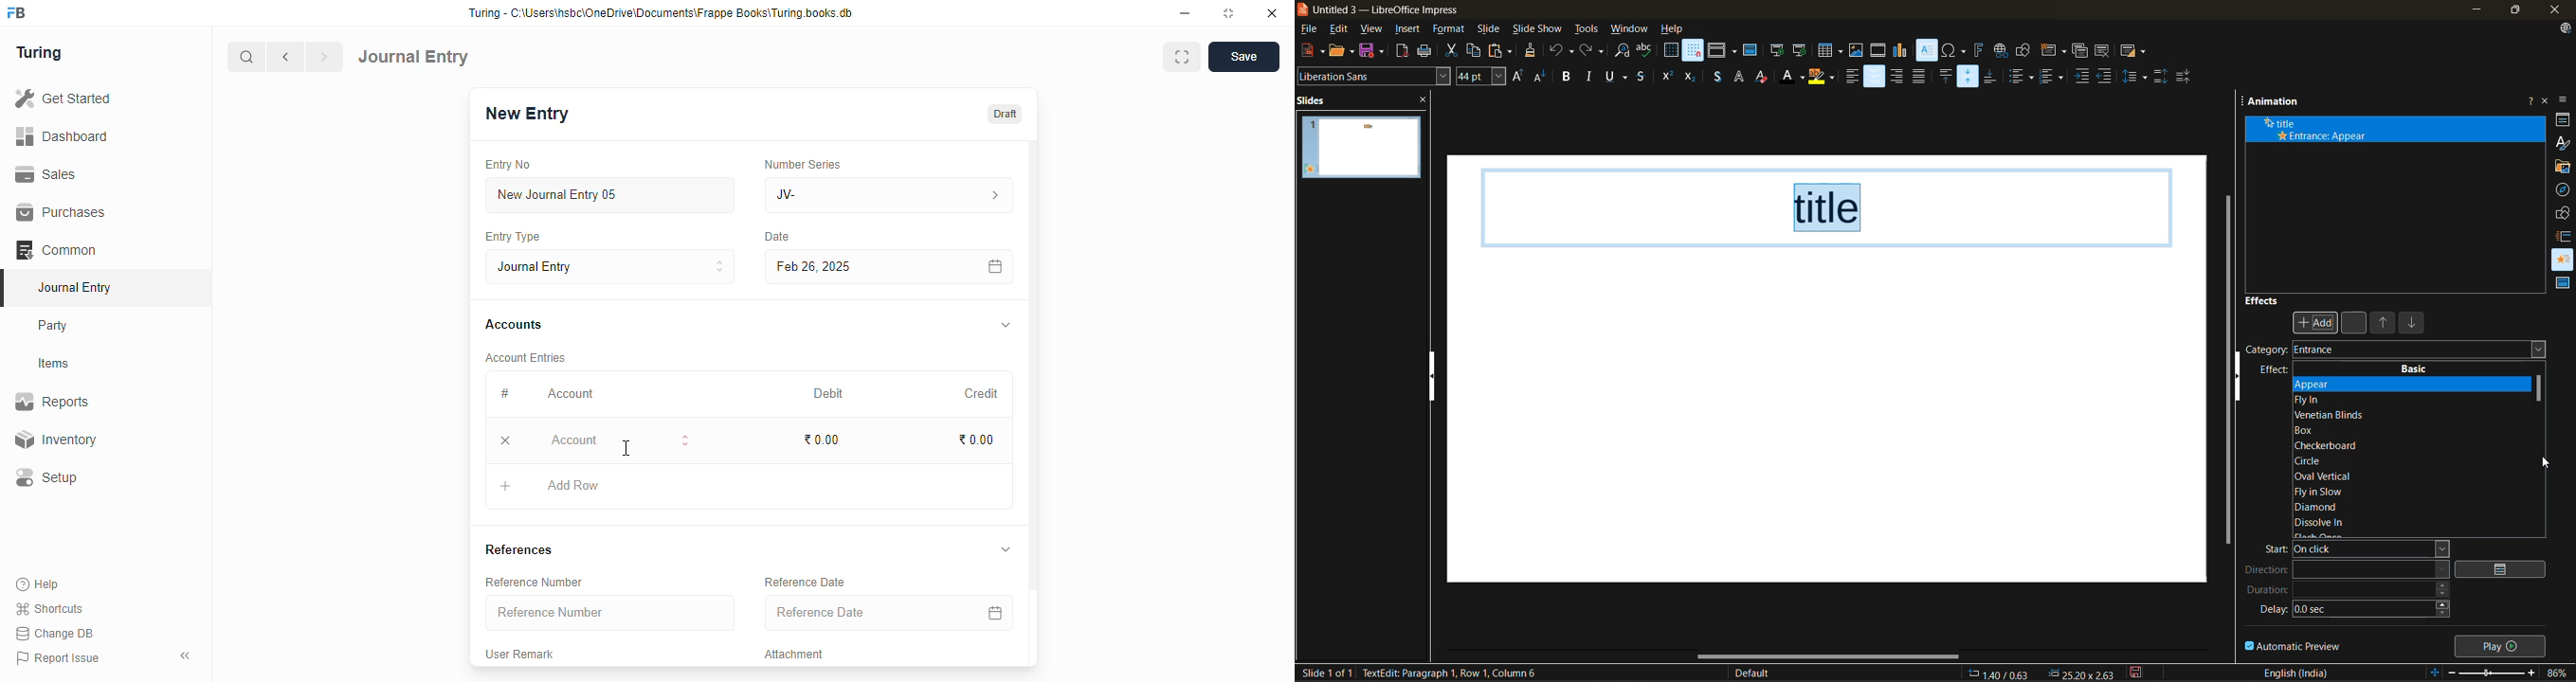  Describe the element at coordinates (2243, 384) in the screenshot. I see `hide` at that location.